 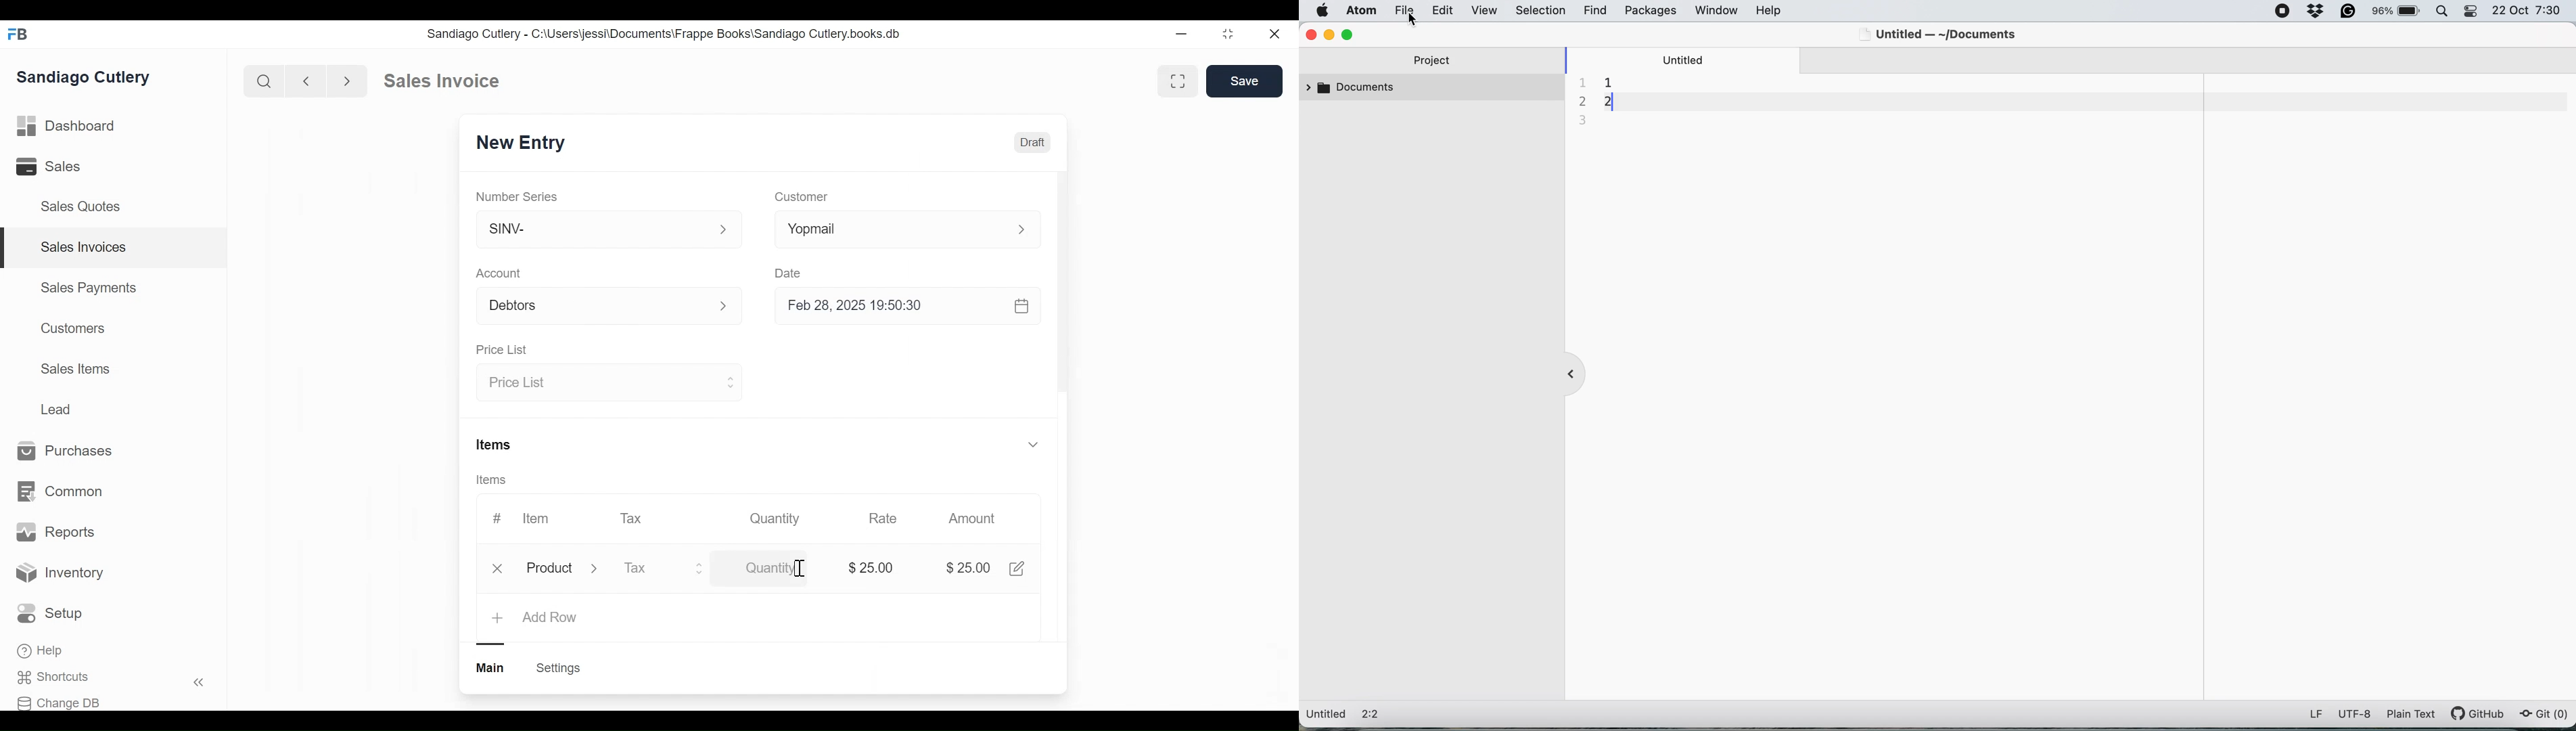 I want to click on forward, so click(x=348, y=80).